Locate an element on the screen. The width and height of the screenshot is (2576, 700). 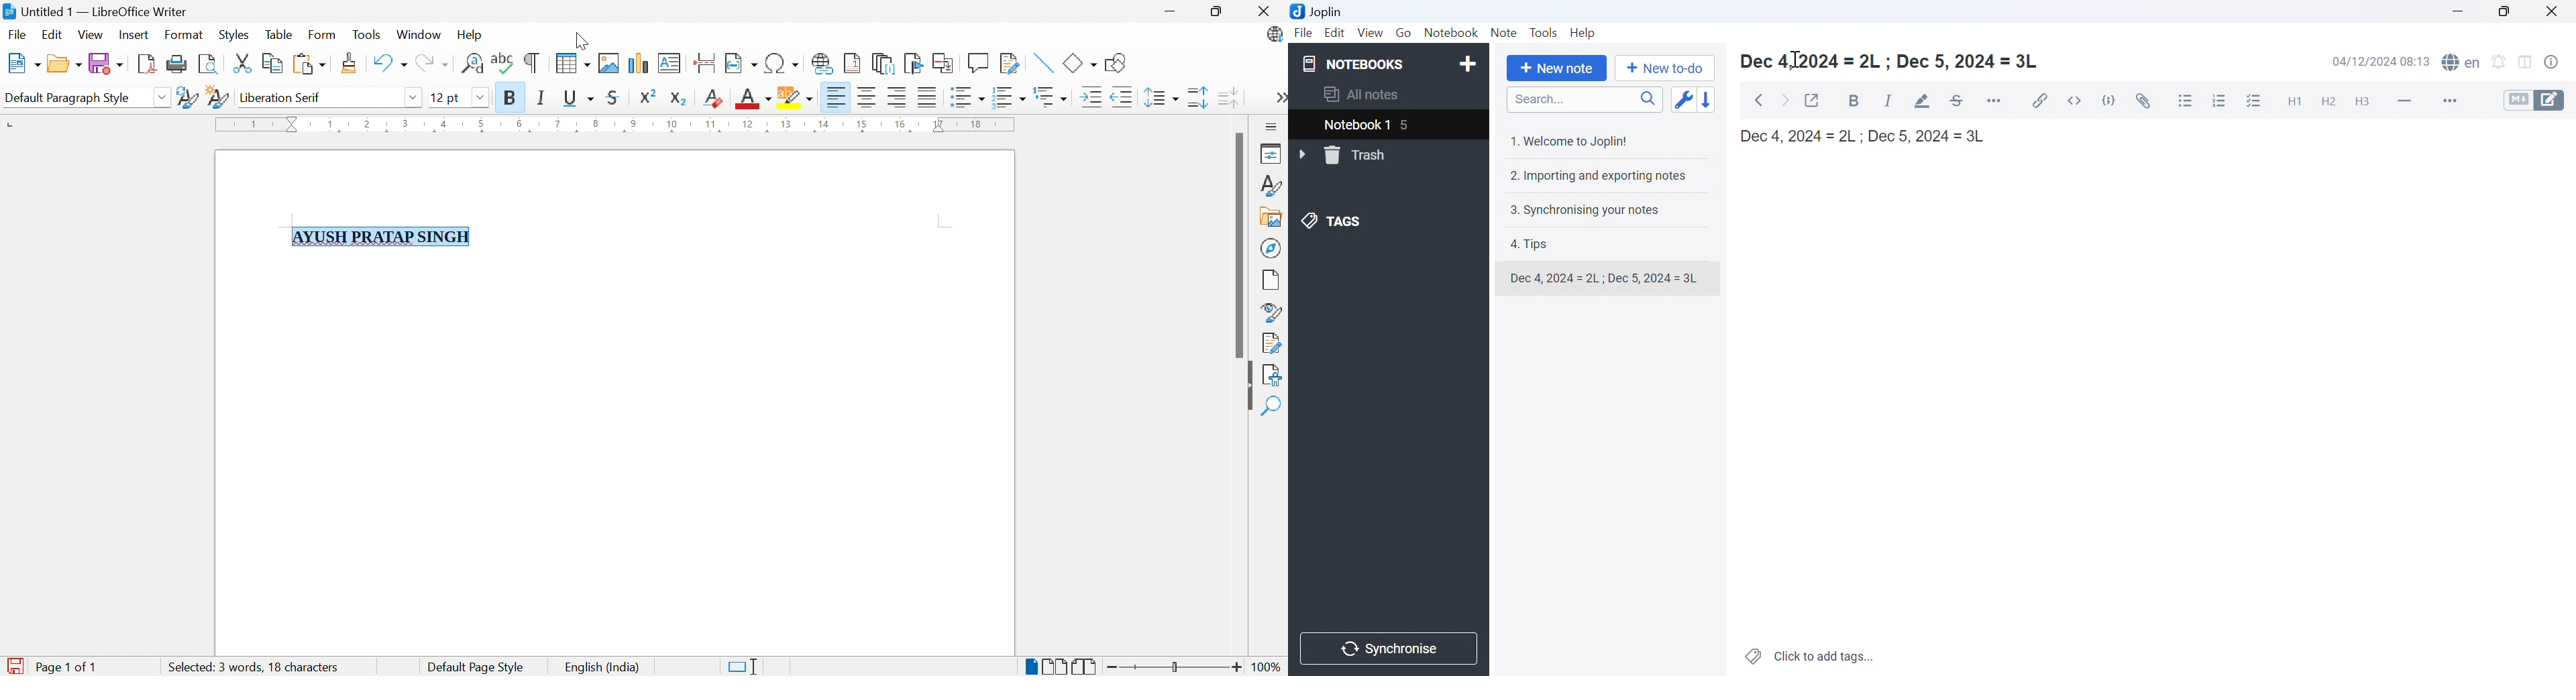
New is located at coordinates (22, 63).